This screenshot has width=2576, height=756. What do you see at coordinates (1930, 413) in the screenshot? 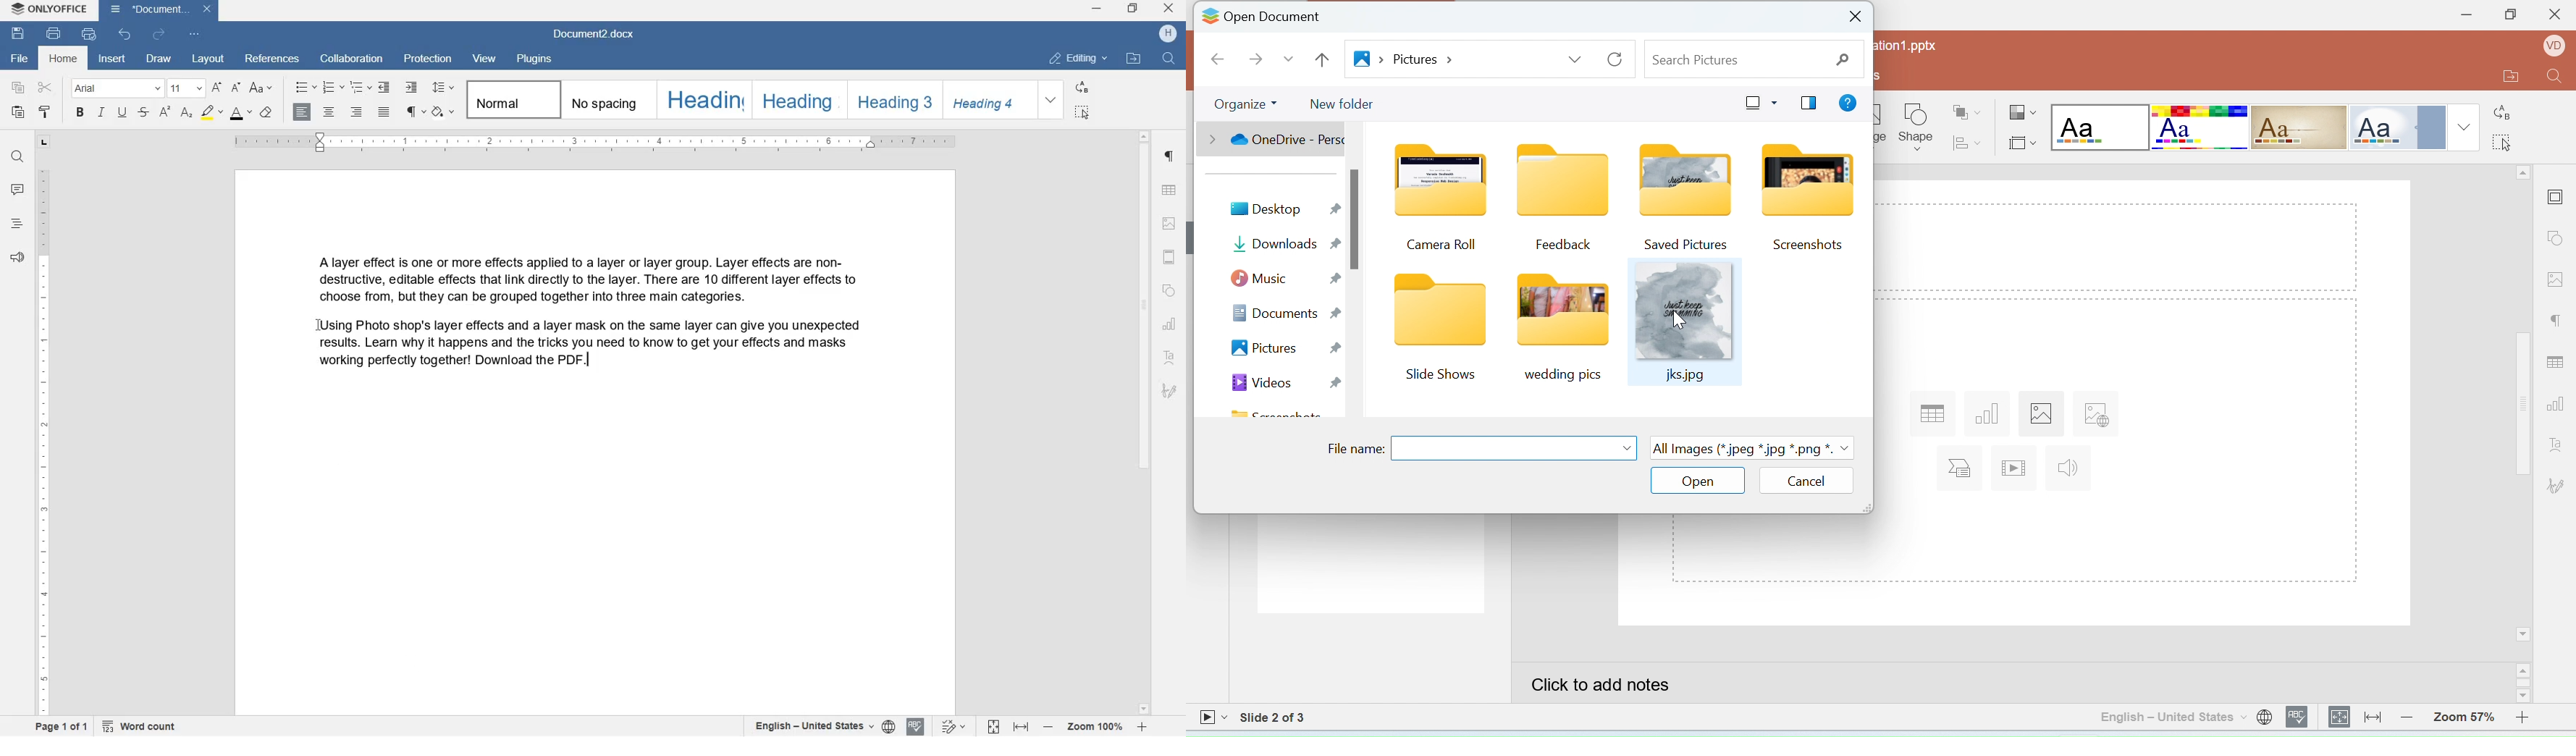
I see `insert table` at bounding box center [1930, 413].